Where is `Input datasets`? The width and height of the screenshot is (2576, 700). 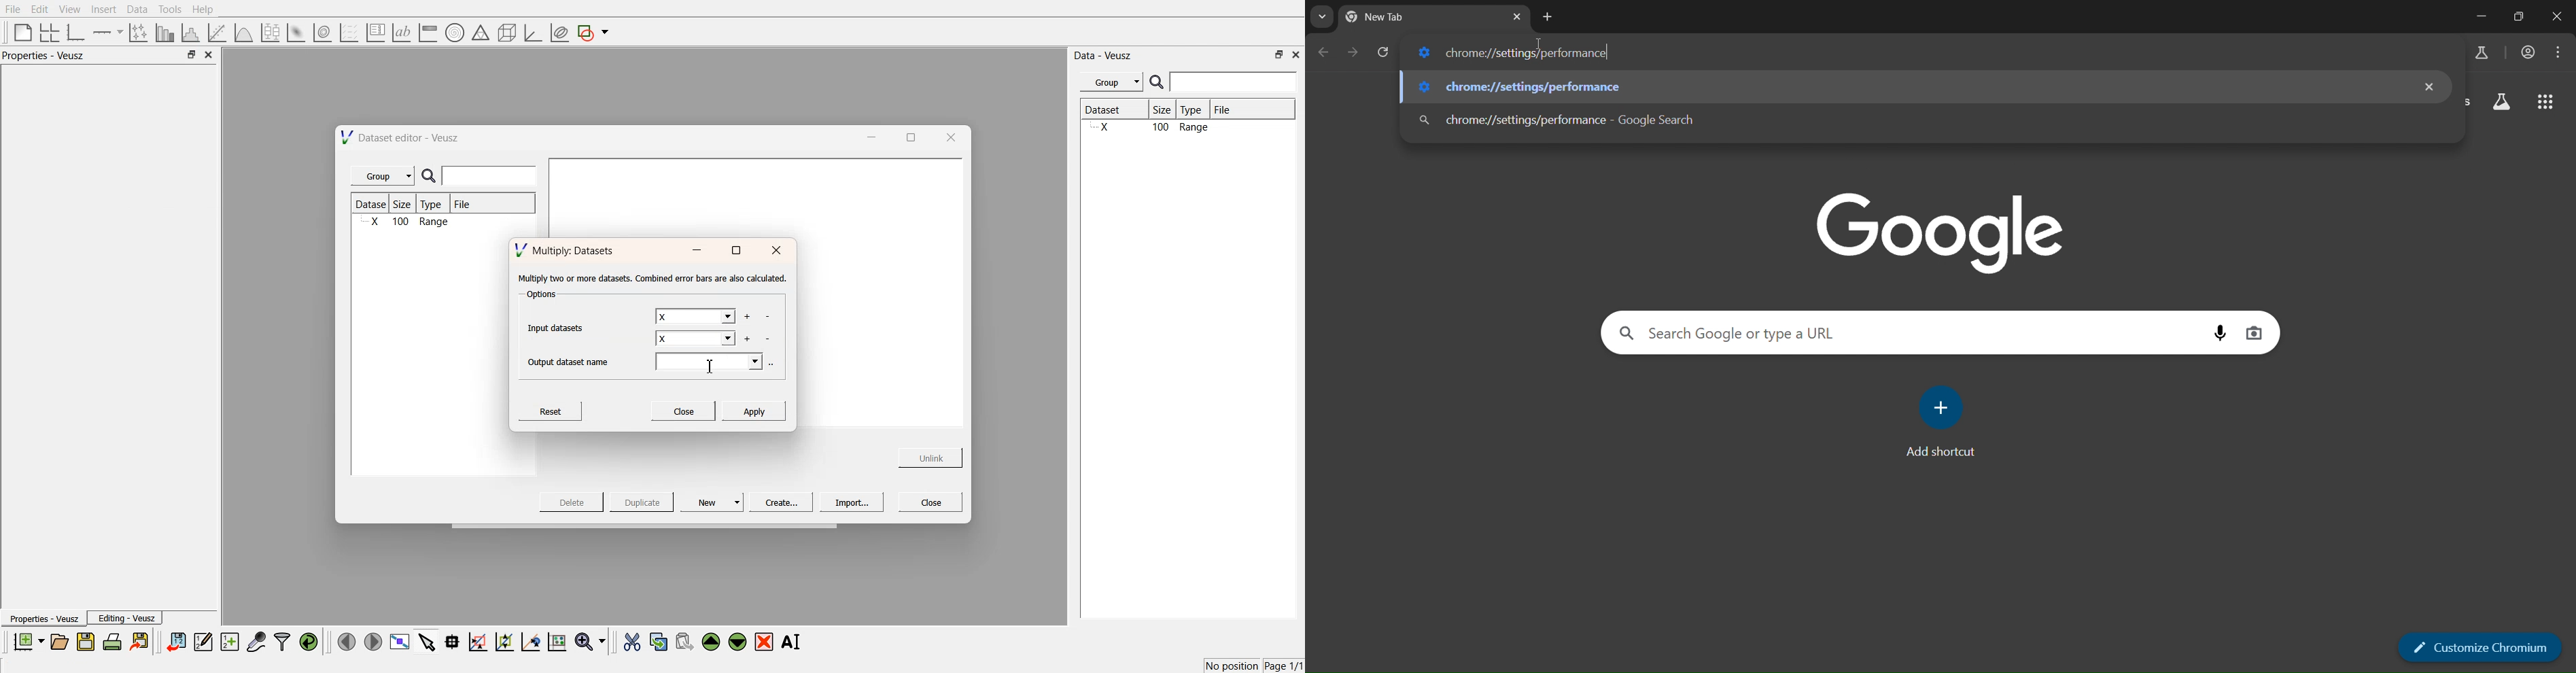
Input datasets is located at coordinates (559, 326).